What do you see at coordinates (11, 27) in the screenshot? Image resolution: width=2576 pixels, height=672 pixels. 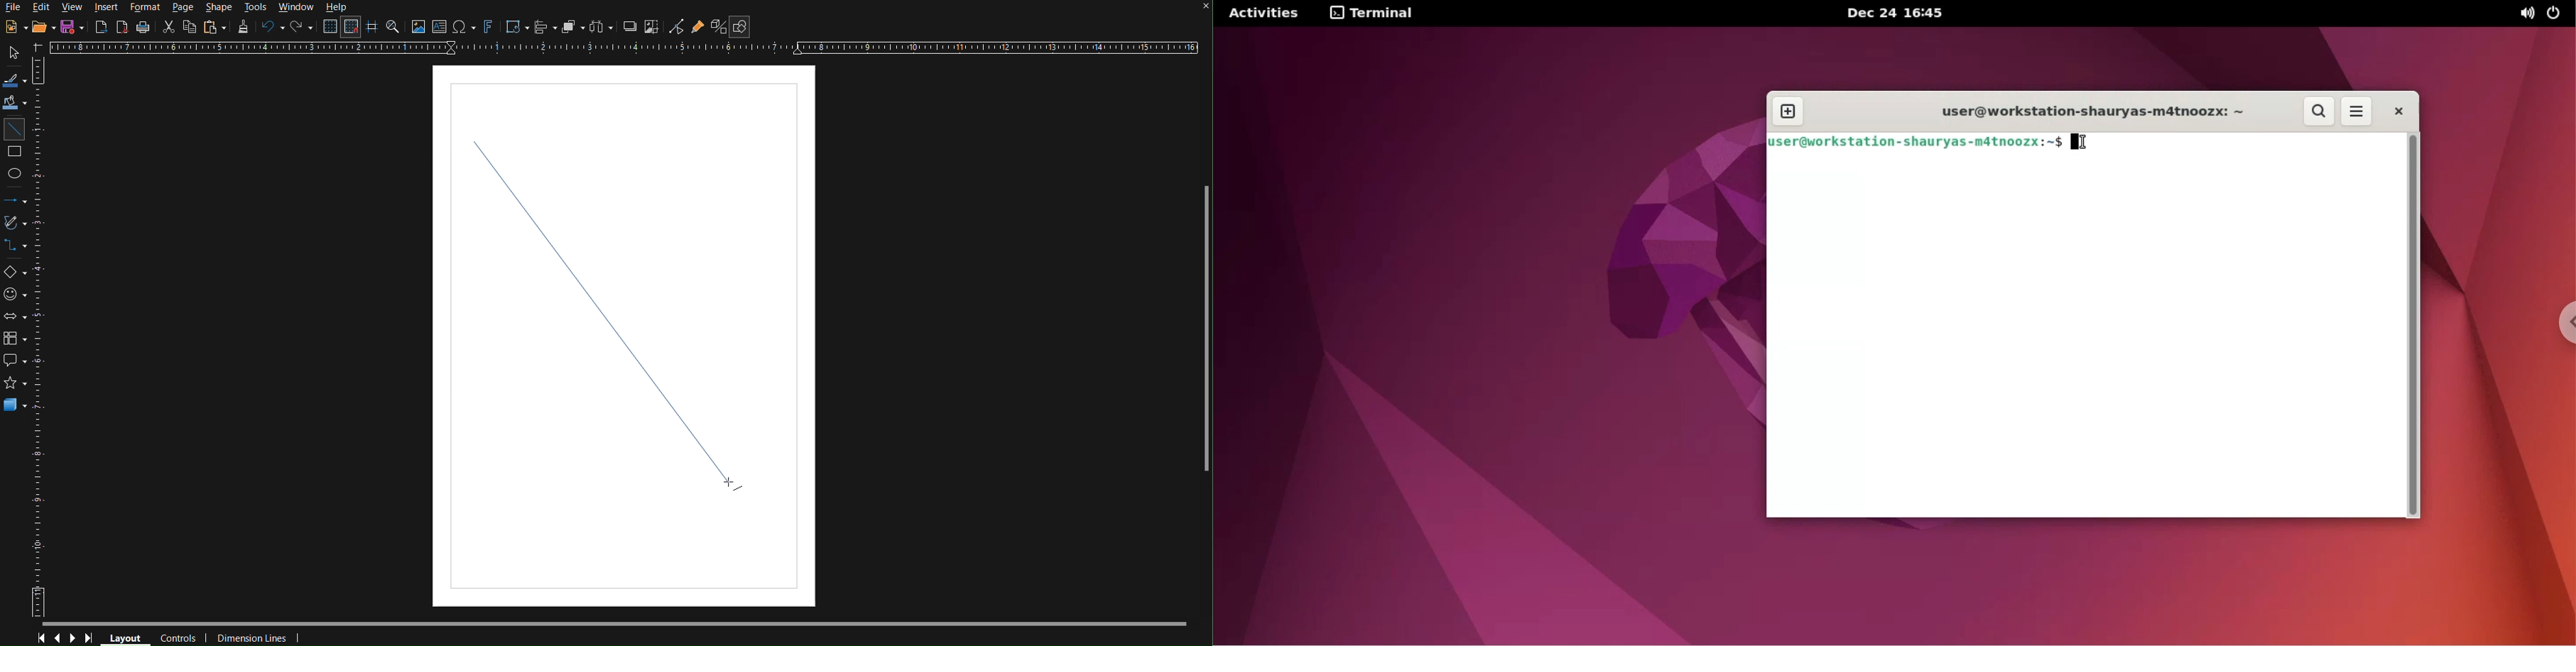 I see `` at bounding box center [11, 27].